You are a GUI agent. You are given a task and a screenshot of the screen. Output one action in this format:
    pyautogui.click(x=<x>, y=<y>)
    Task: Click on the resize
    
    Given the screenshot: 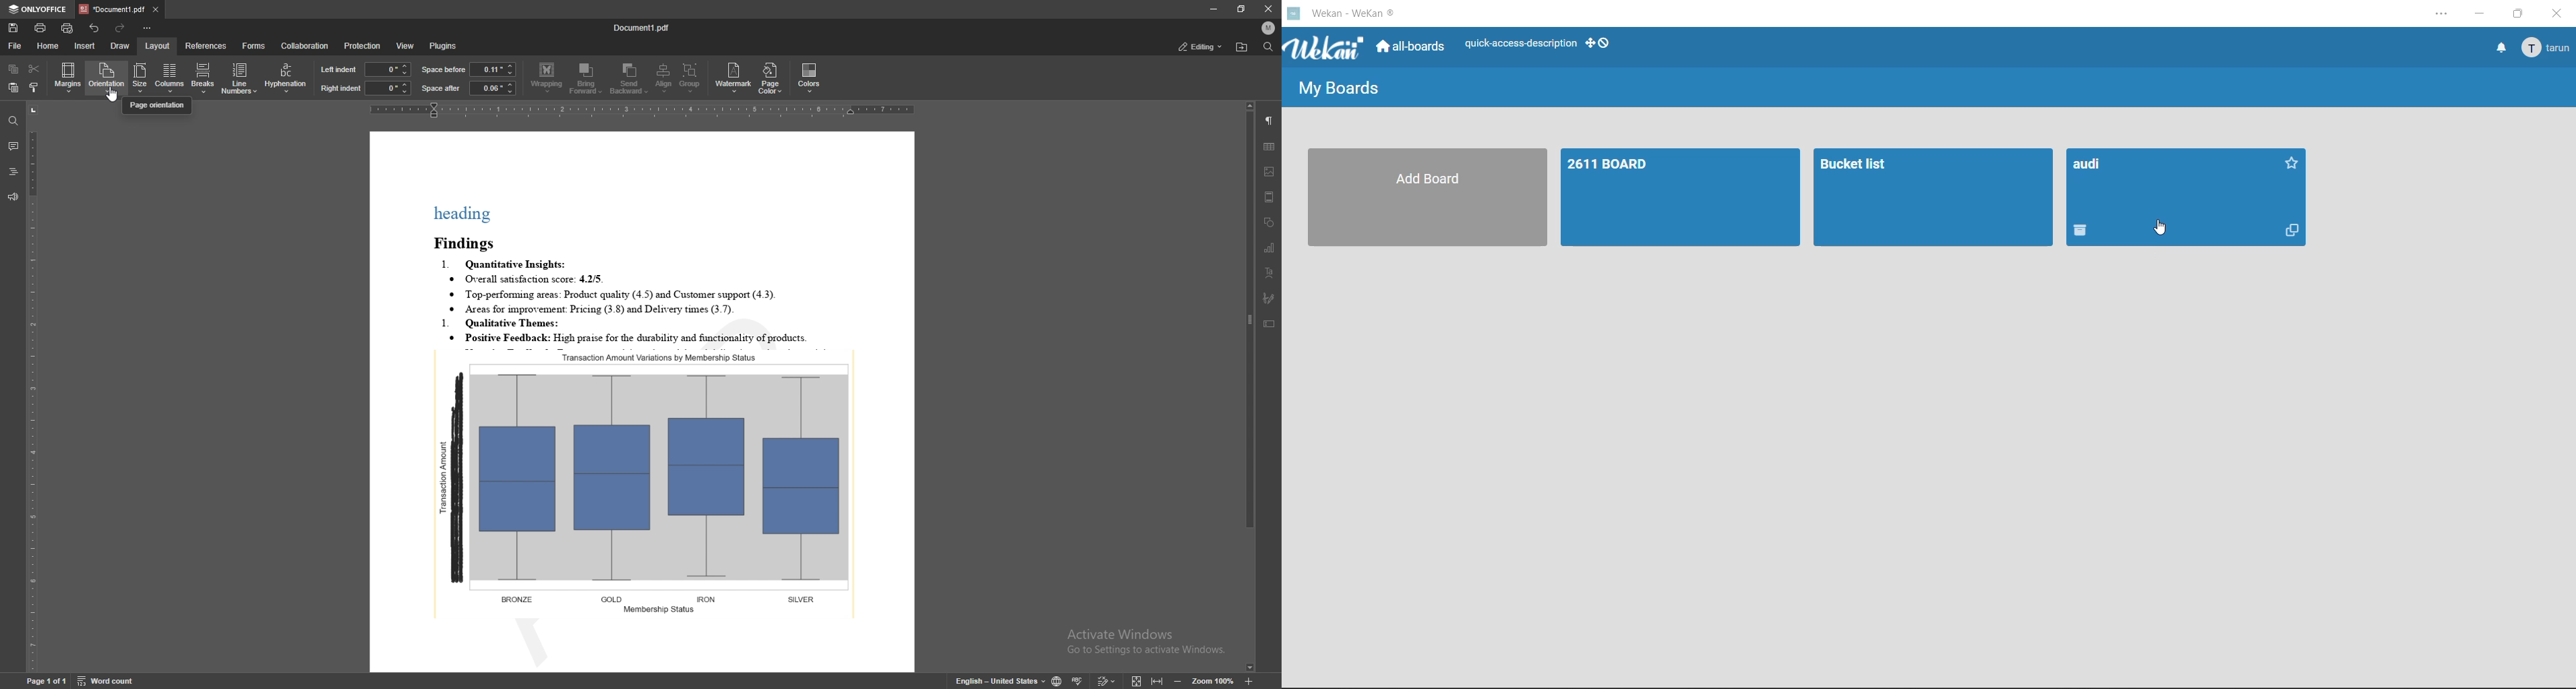 What is the action you would take?
    pyautogui.click(x=1241, y=9)
    